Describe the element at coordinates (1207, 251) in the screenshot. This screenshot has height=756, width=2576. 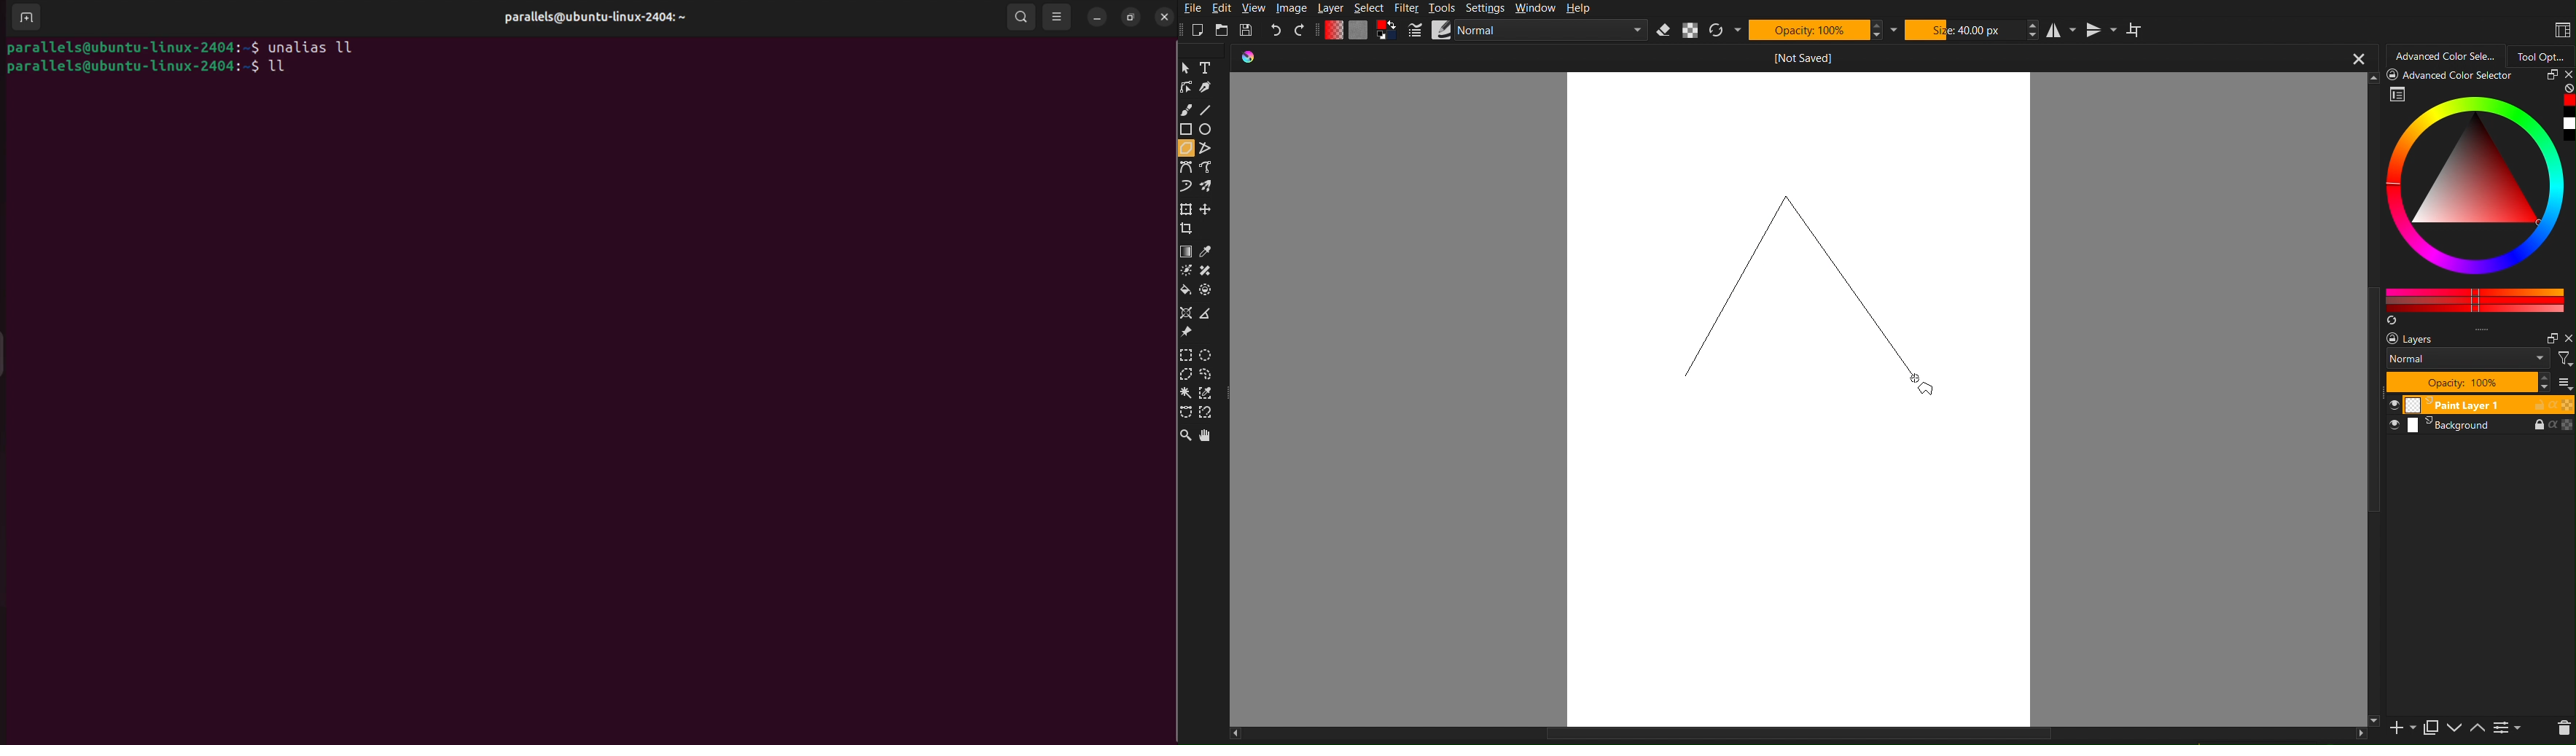
I see `sample a color from the image or current layer` at that location.